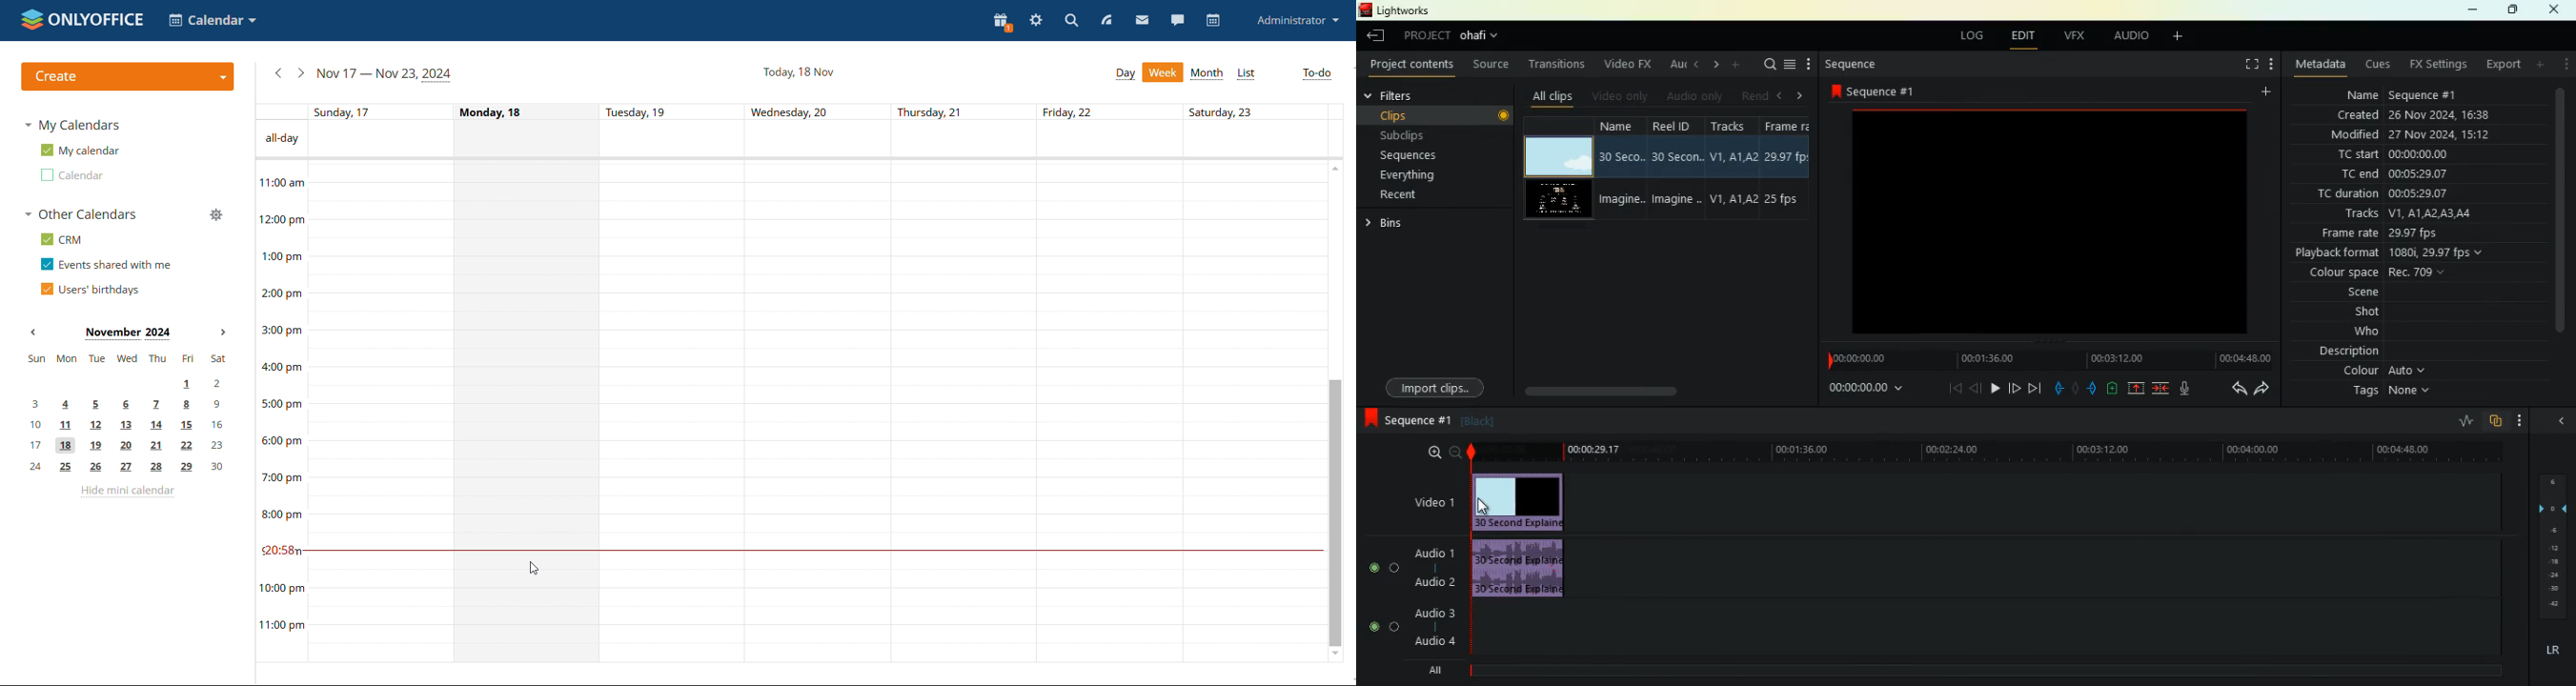 The height and width of the screenshot is (700, 2576). What do you see at coordinates (1401, 194) in the screenshot?
I see `recent` at bounding box center [1401, 194].